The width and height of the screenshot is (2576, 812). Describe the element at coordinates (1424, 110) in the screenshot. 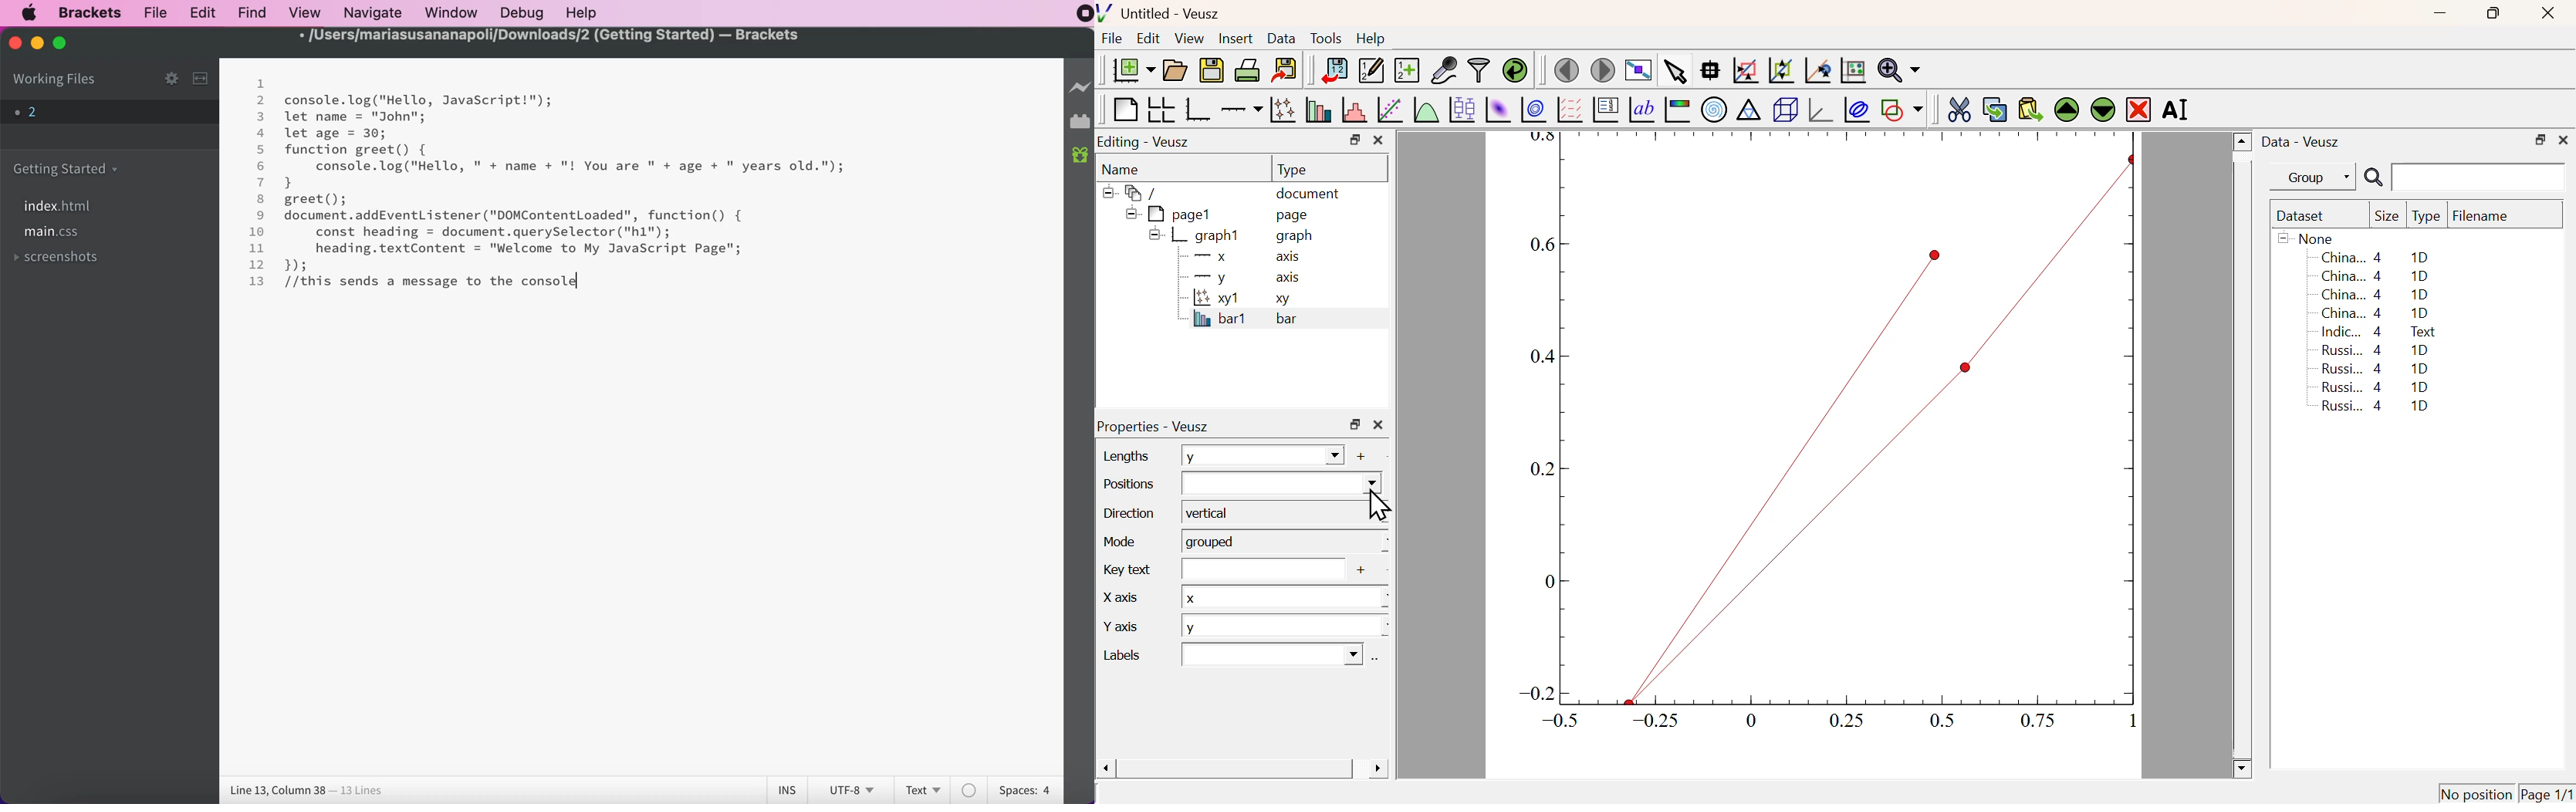

I see `Plot a function` at that location.